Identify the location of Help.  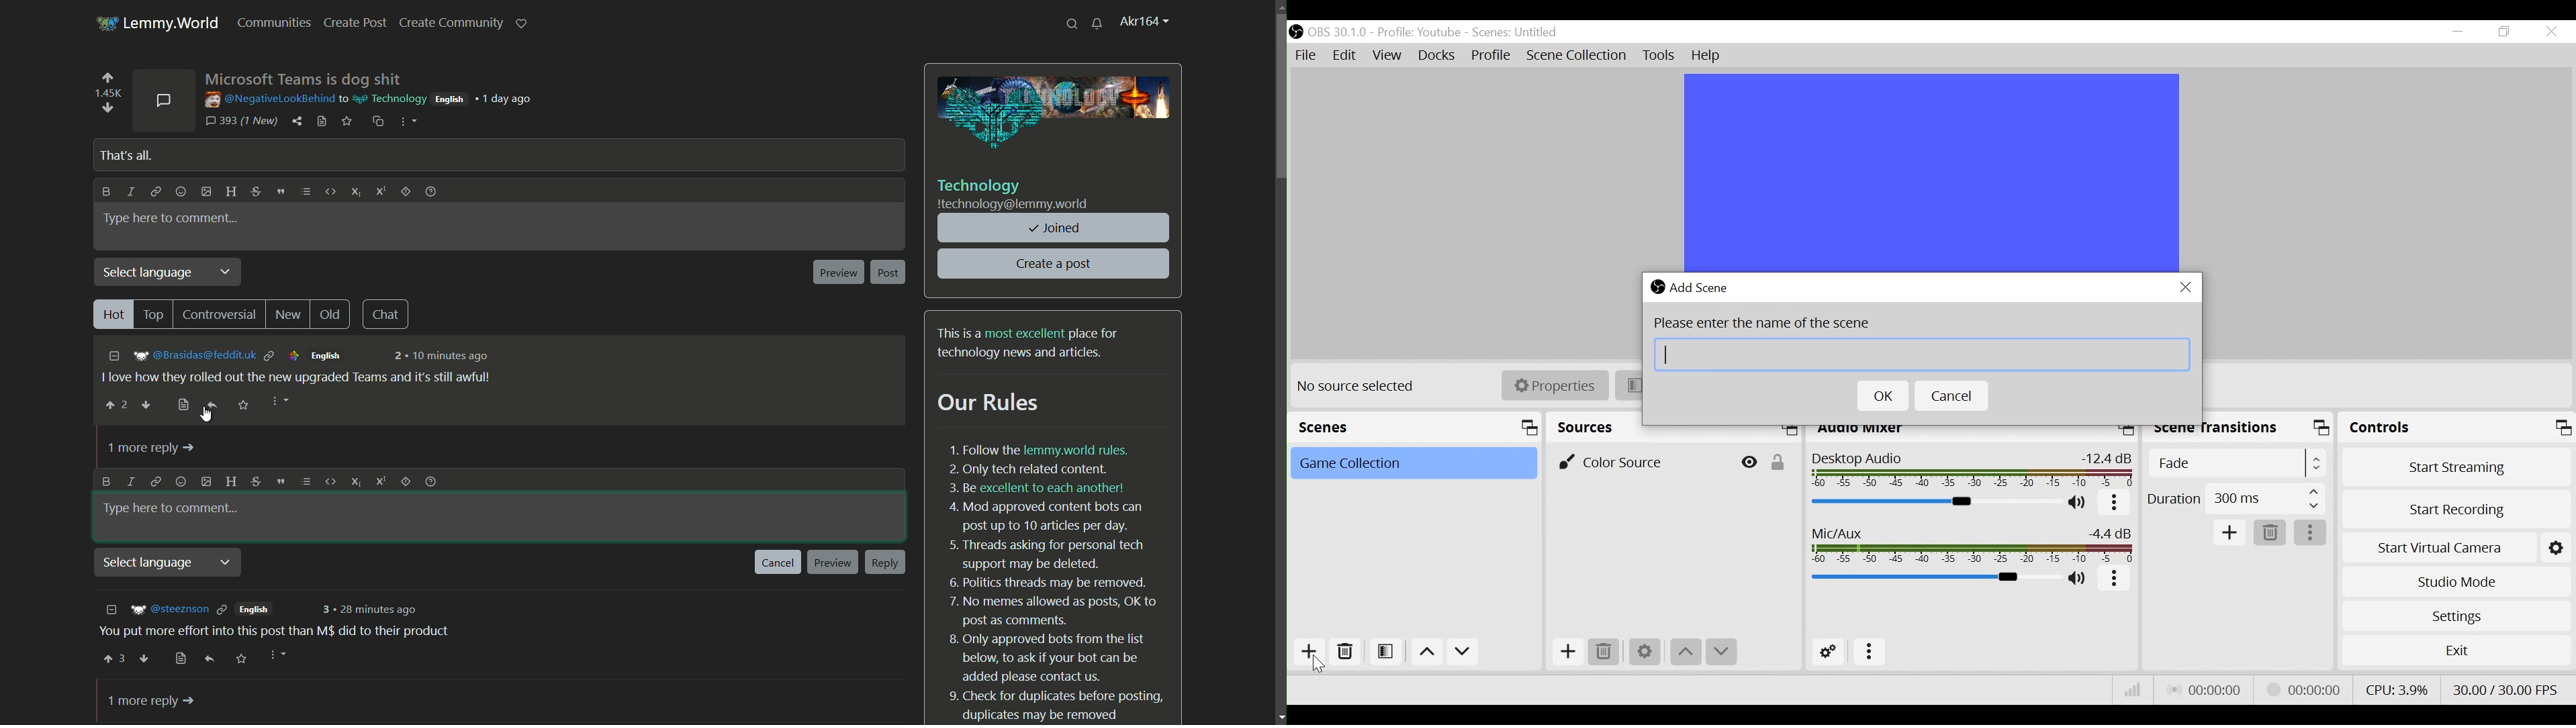
(1707, 56).